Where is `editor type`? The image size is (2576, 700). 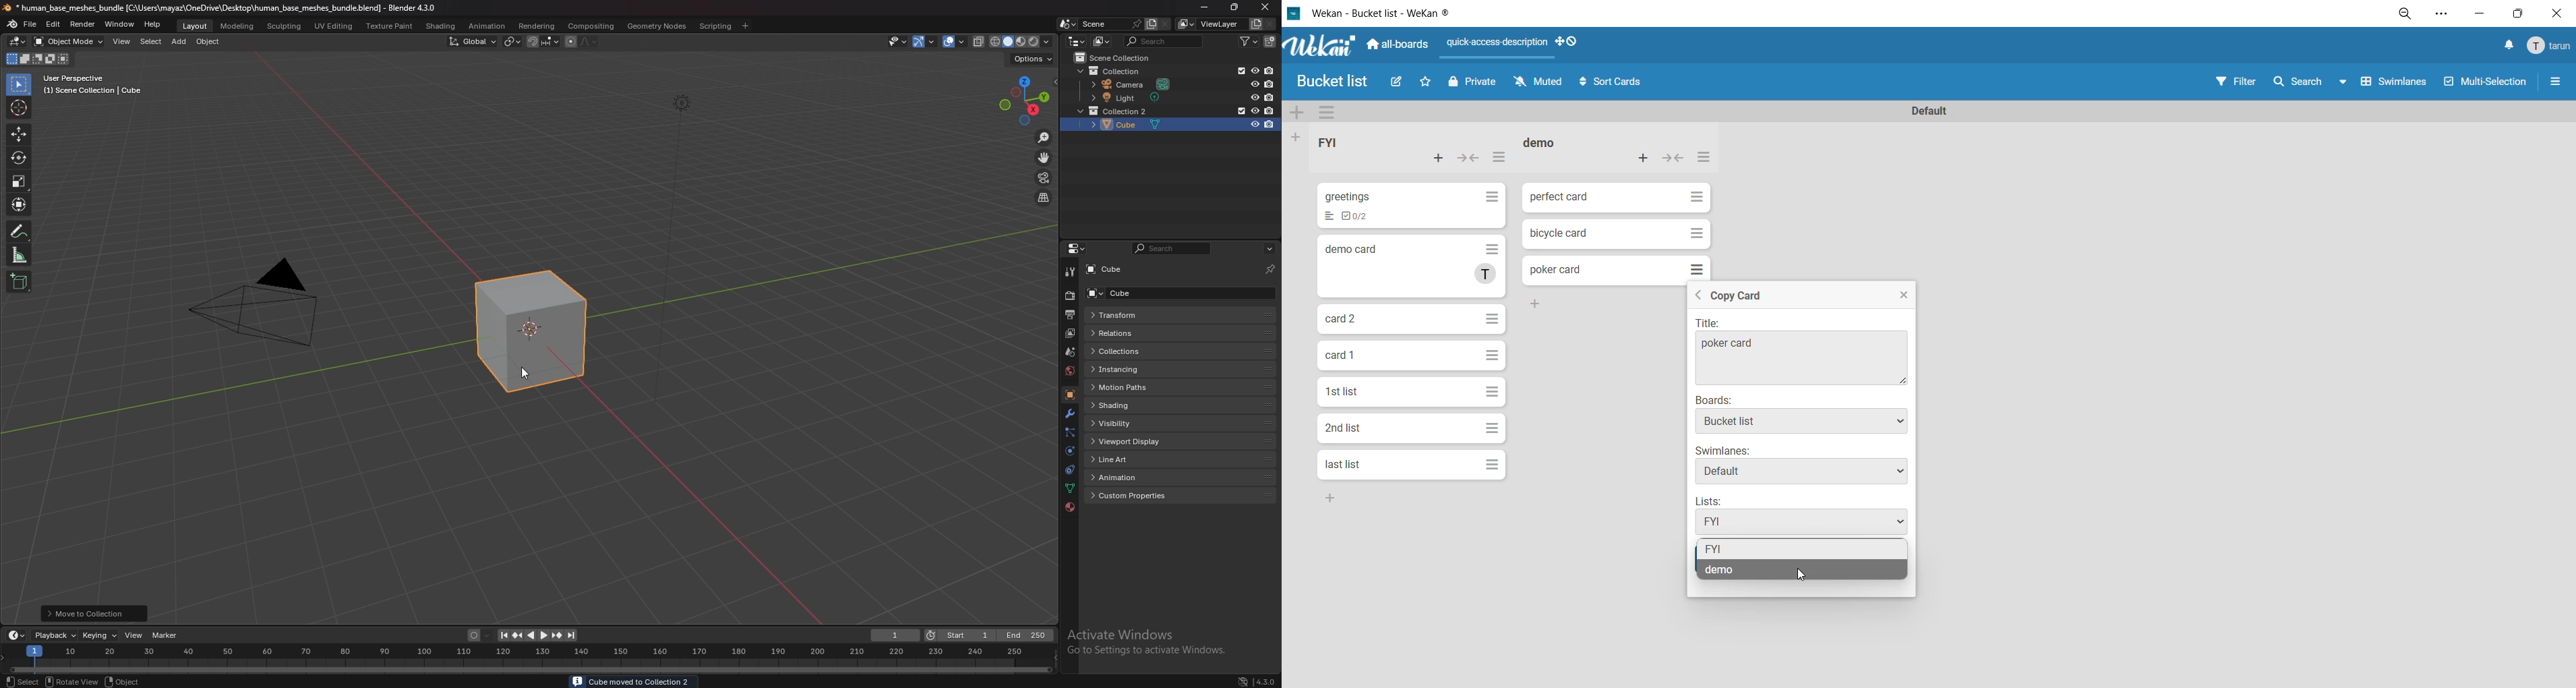 editor type is located at coordinates (1077, 41).